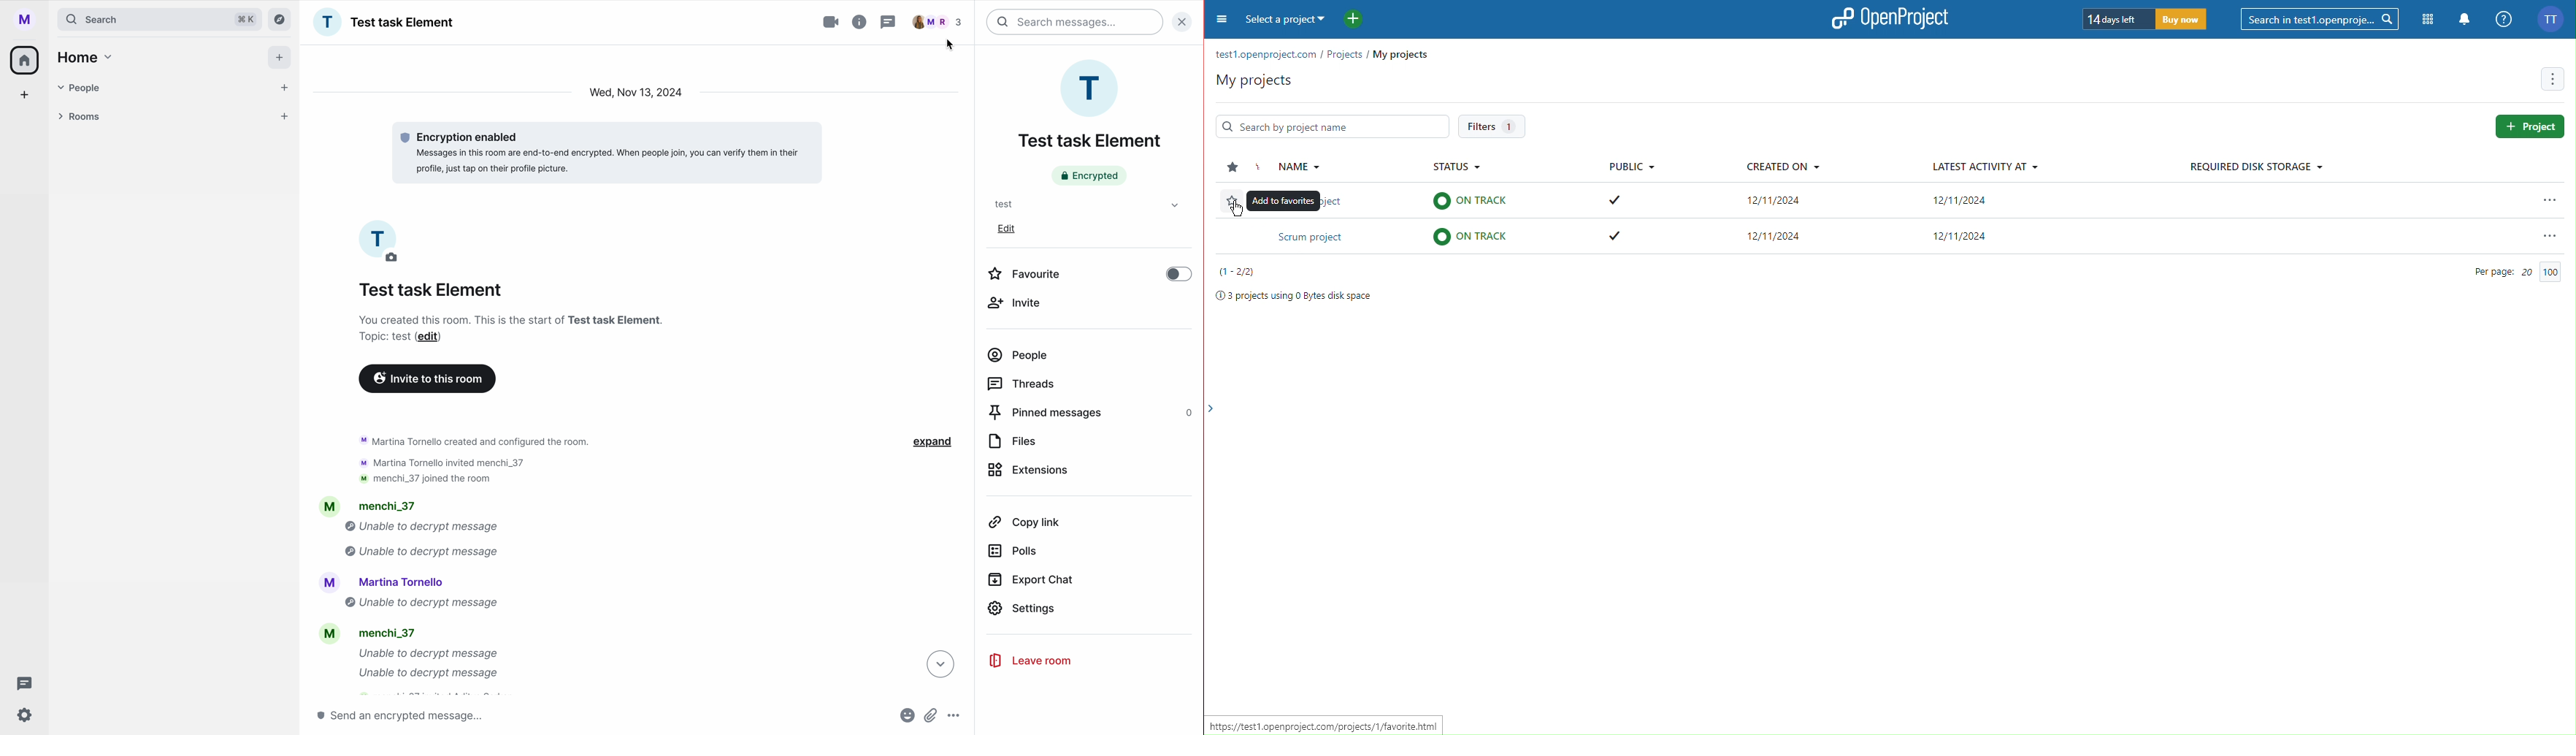 The width and height of the screenshot is (2576, 756). Describe the element at coordinates (1287, 21) in the screenshot. I see `Select a project` at that location.